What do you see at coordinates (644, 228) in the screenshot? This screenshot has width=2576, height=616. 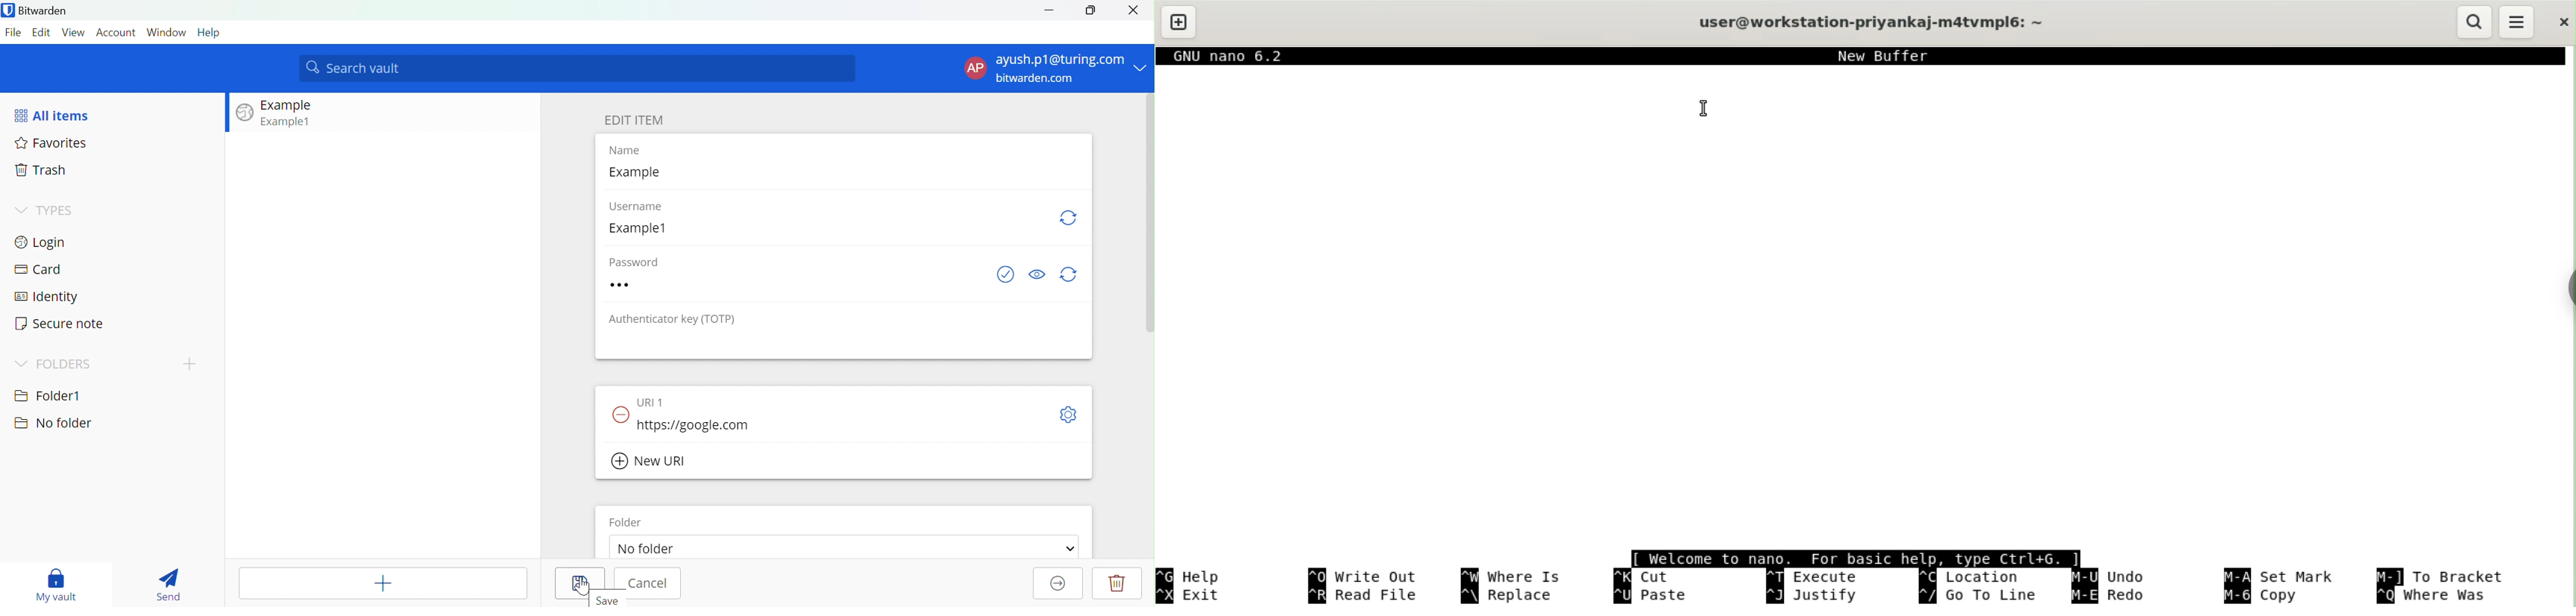 I see `Example1` at bounding box center [644, 228].